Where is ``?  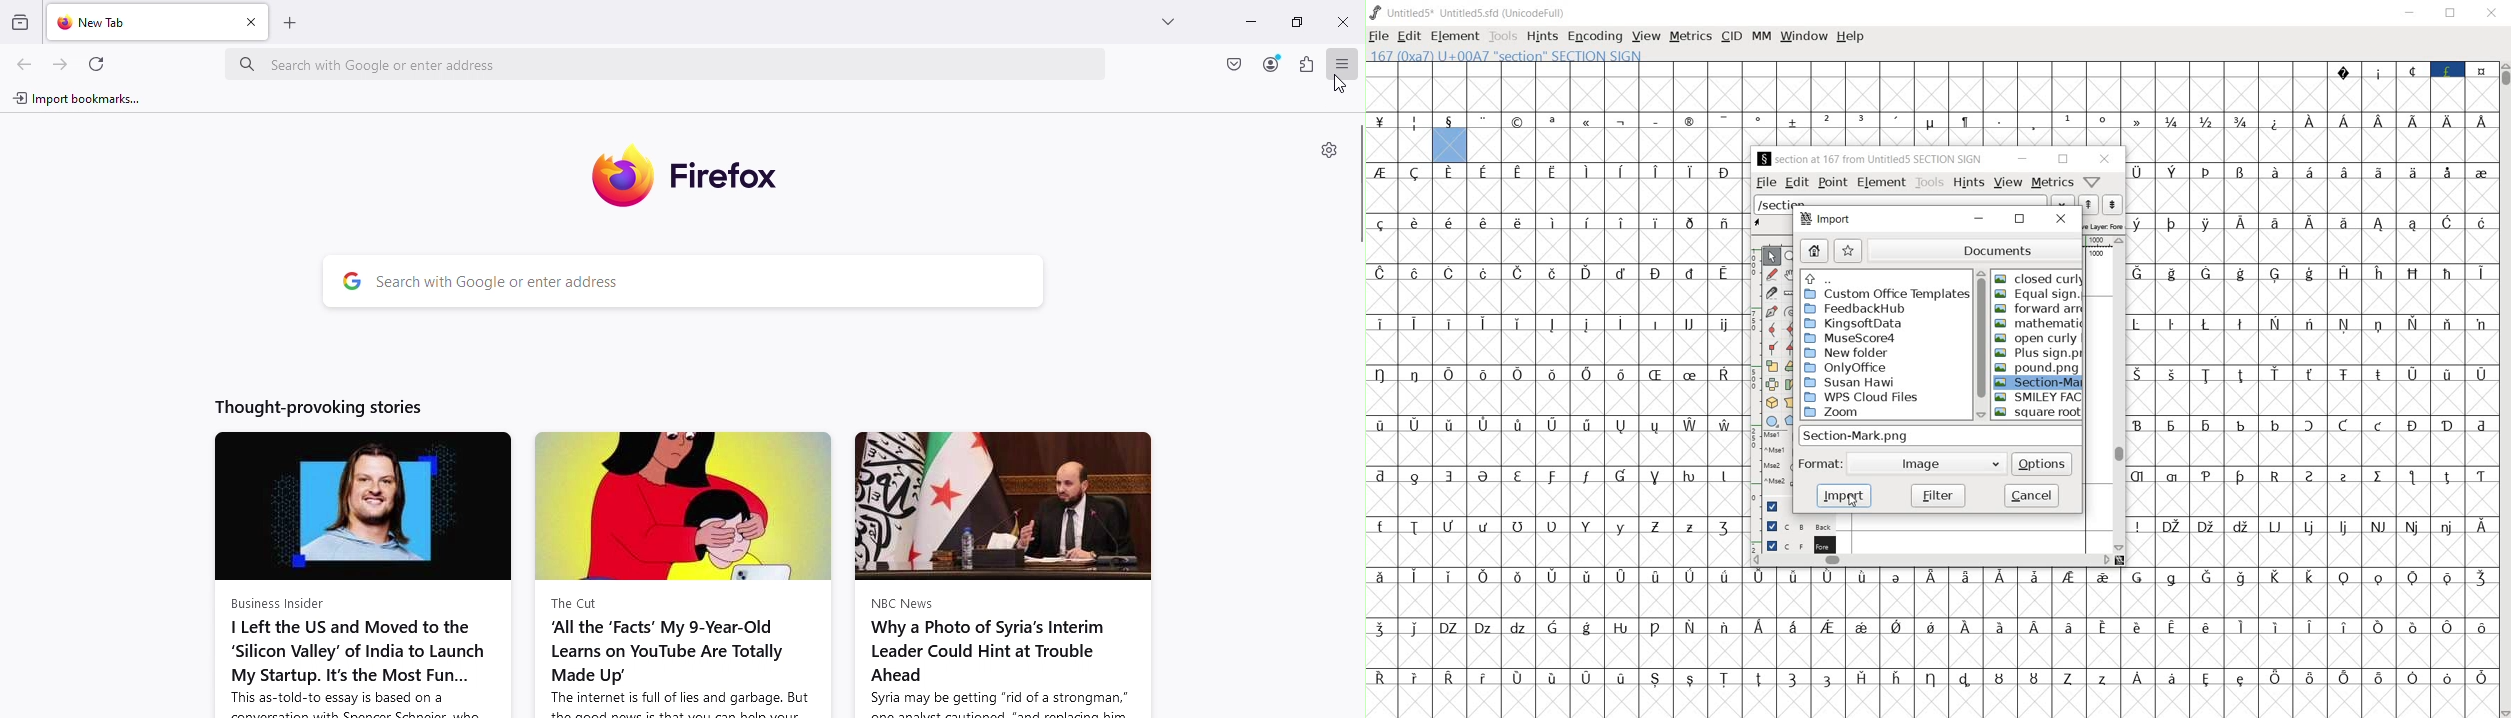
 is located at coordinates (1558, 321).